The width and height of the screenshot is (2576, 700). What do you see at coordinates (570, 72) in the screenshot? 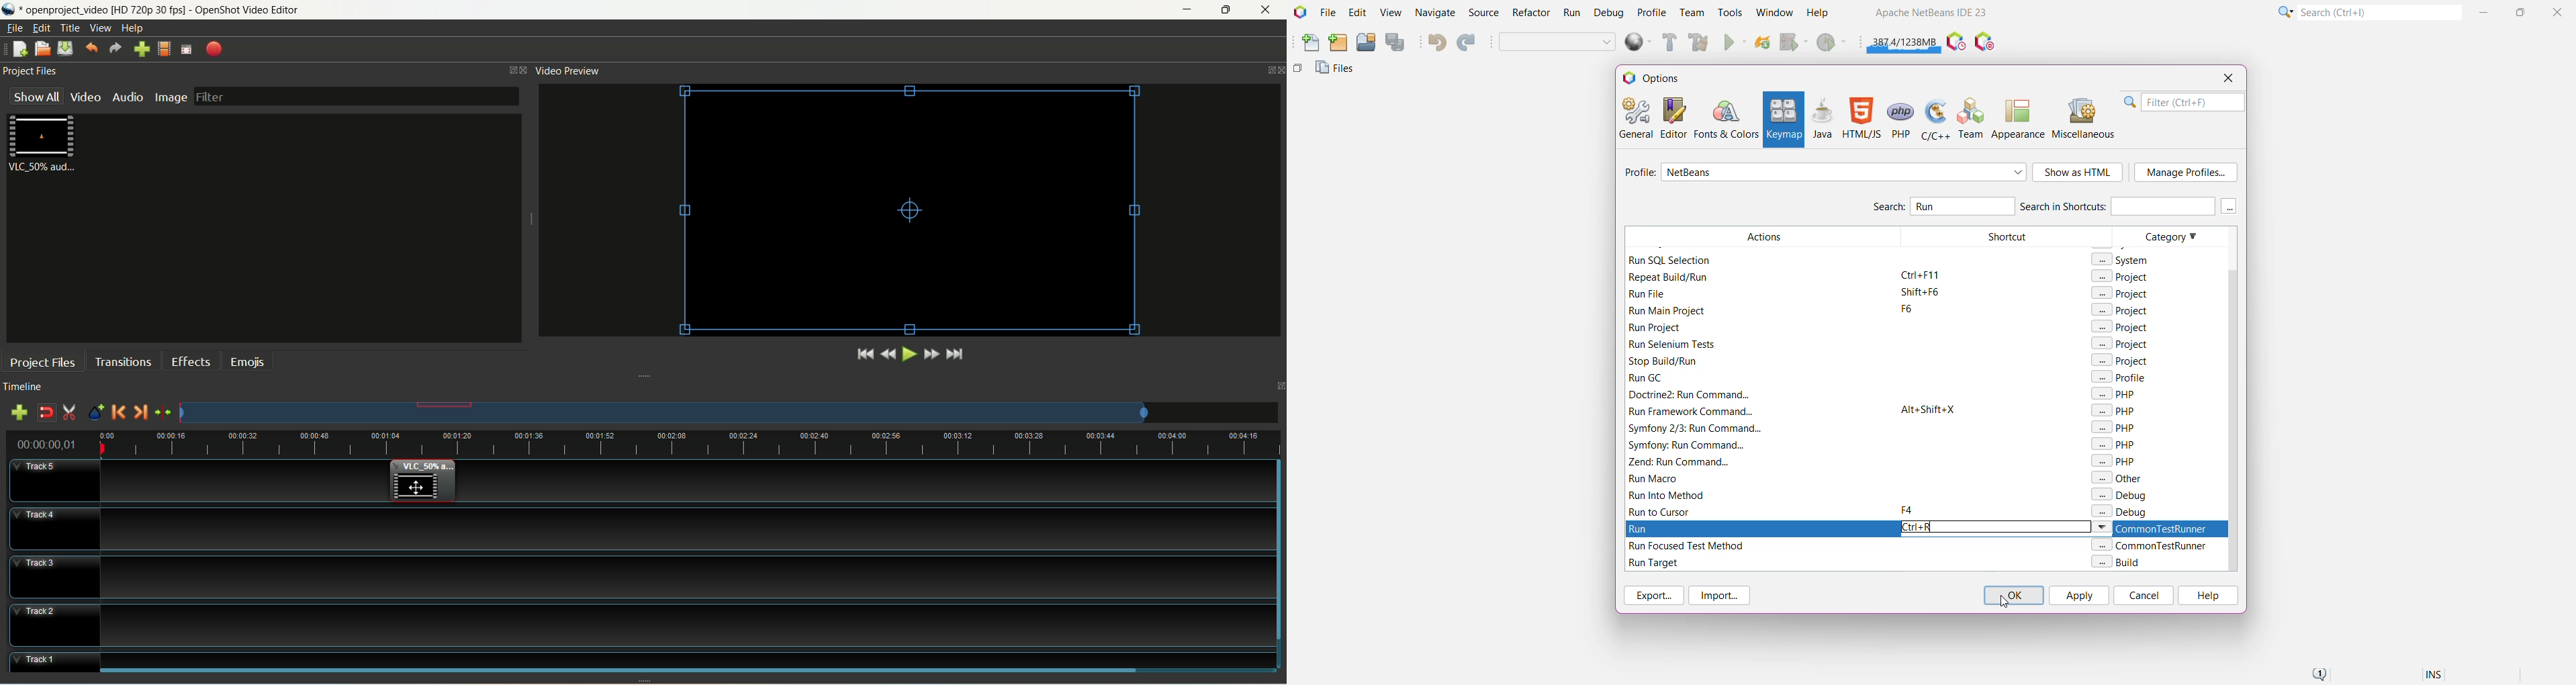
I see `video preview` at bounding box center [570, 72].